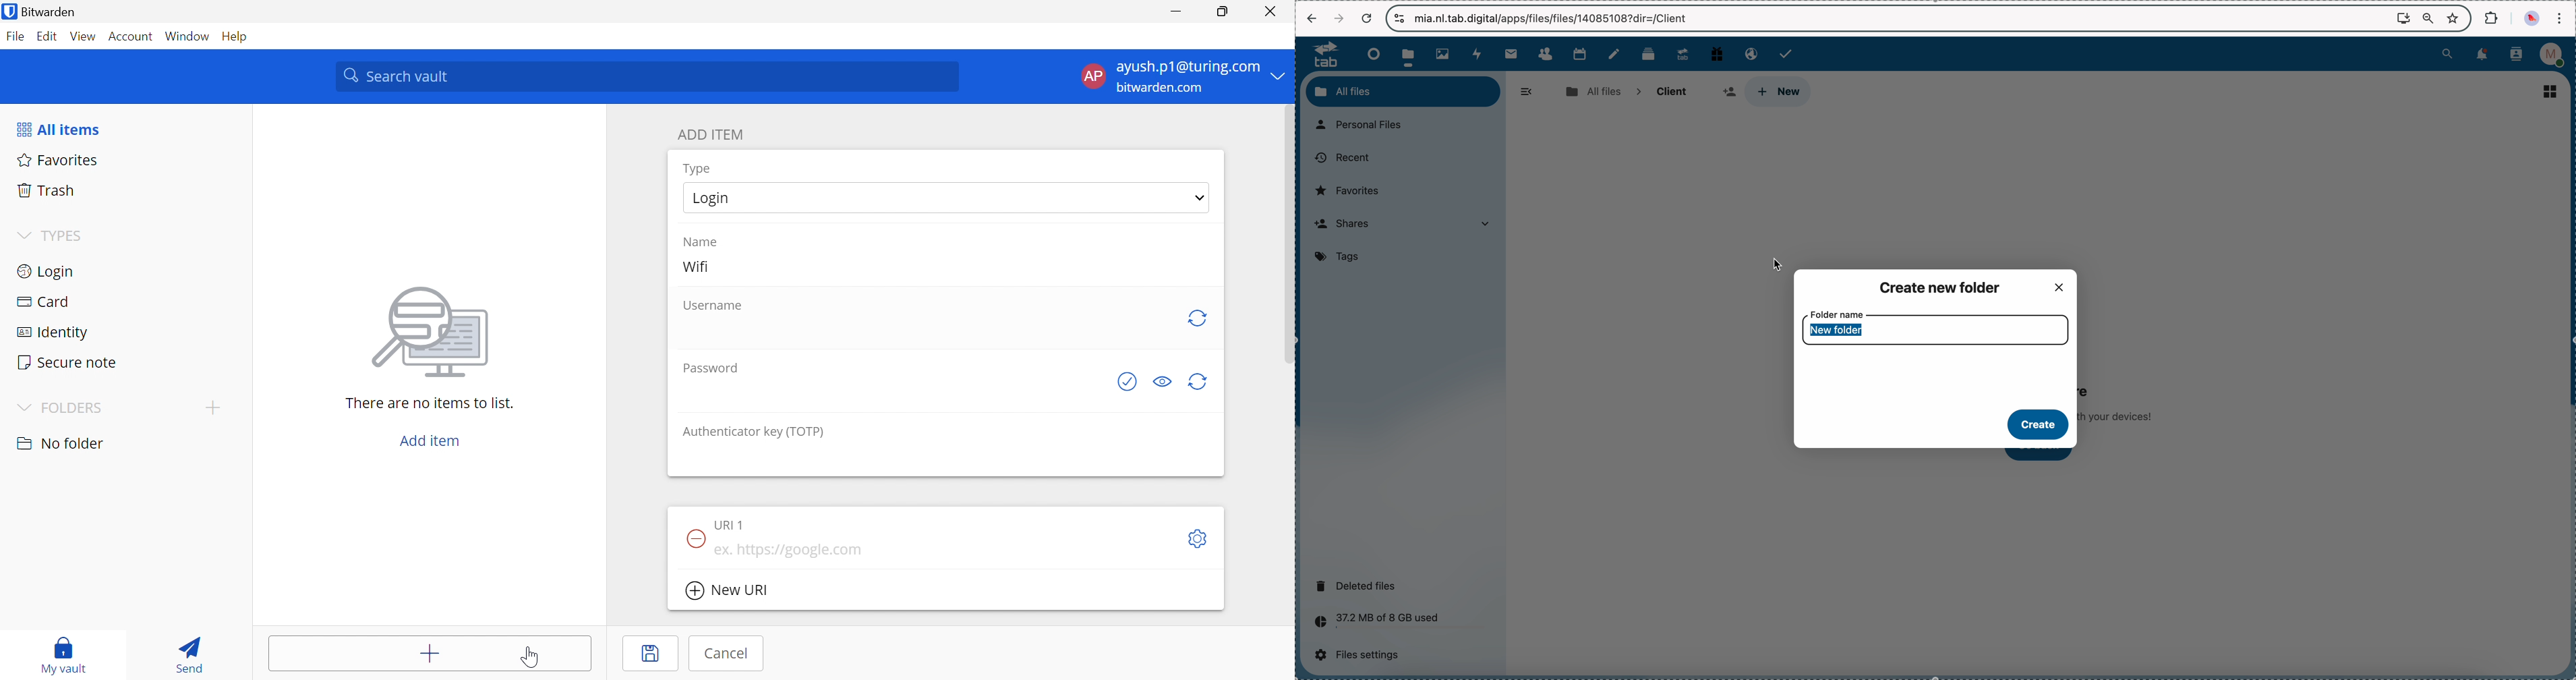 The width and height of the screenshot is (2576, 700). I want to click on folder name, so click(1839, 313).